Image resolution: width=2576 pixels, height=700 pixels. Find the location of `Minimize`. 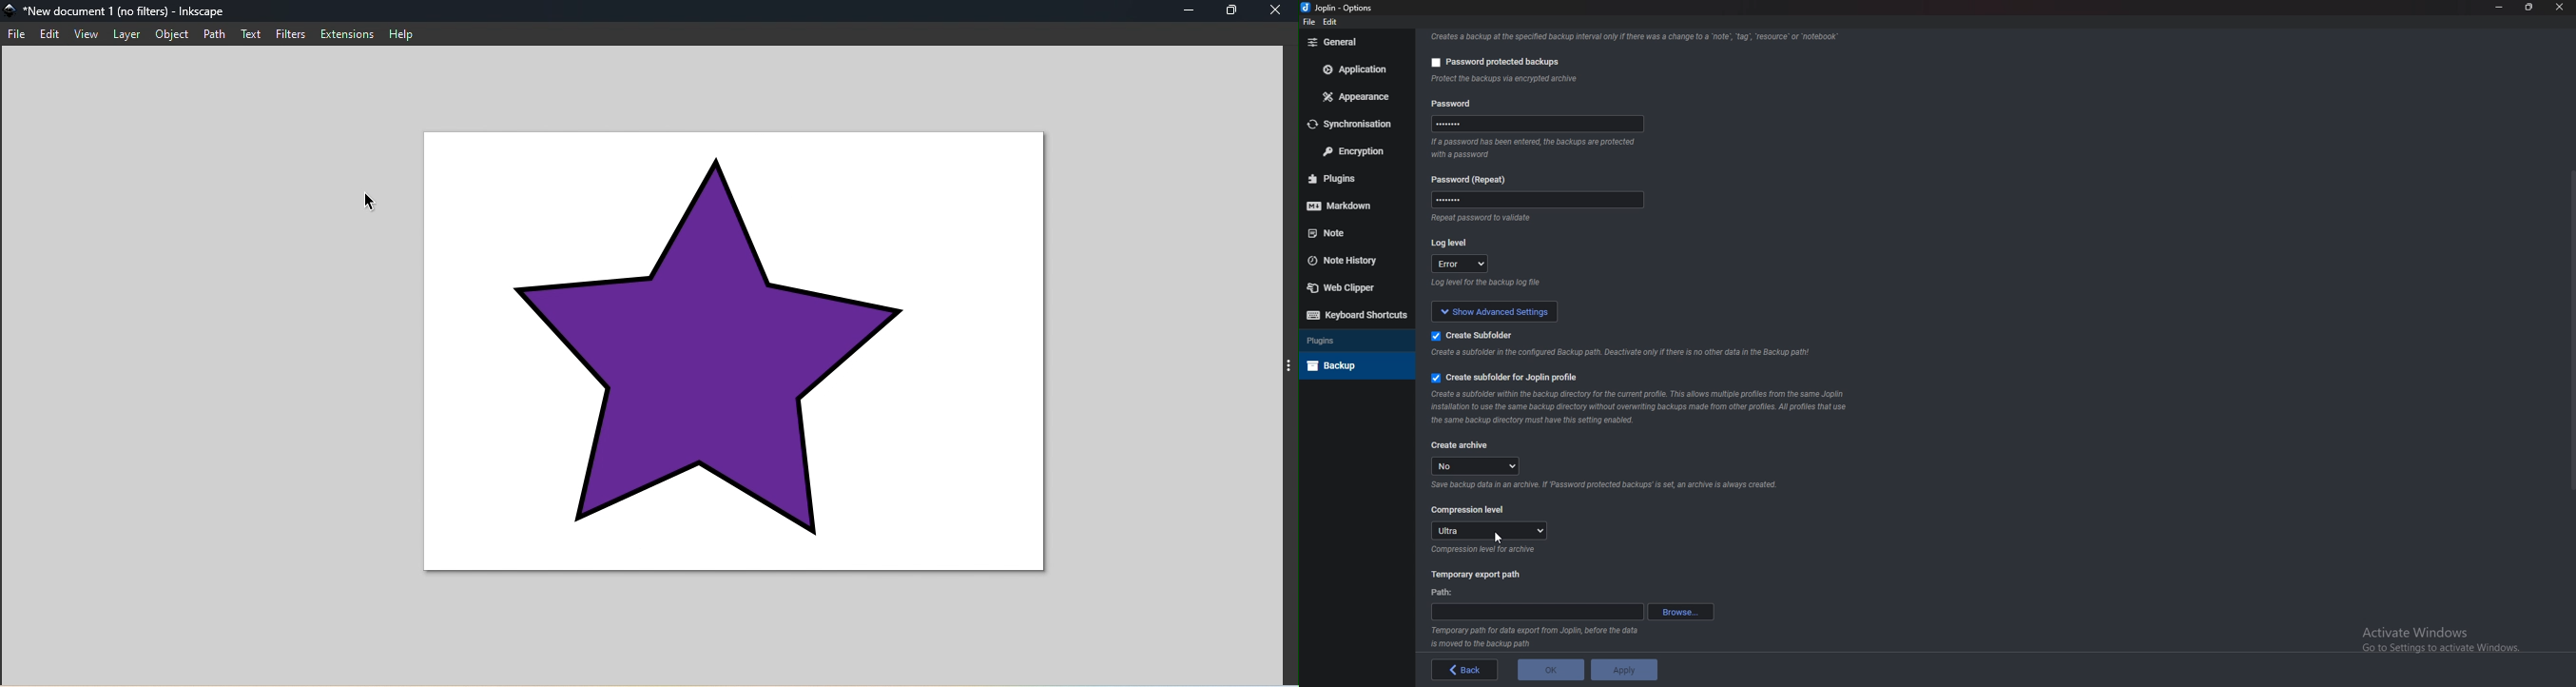

Minimize is located at coordinates (2501, 8).